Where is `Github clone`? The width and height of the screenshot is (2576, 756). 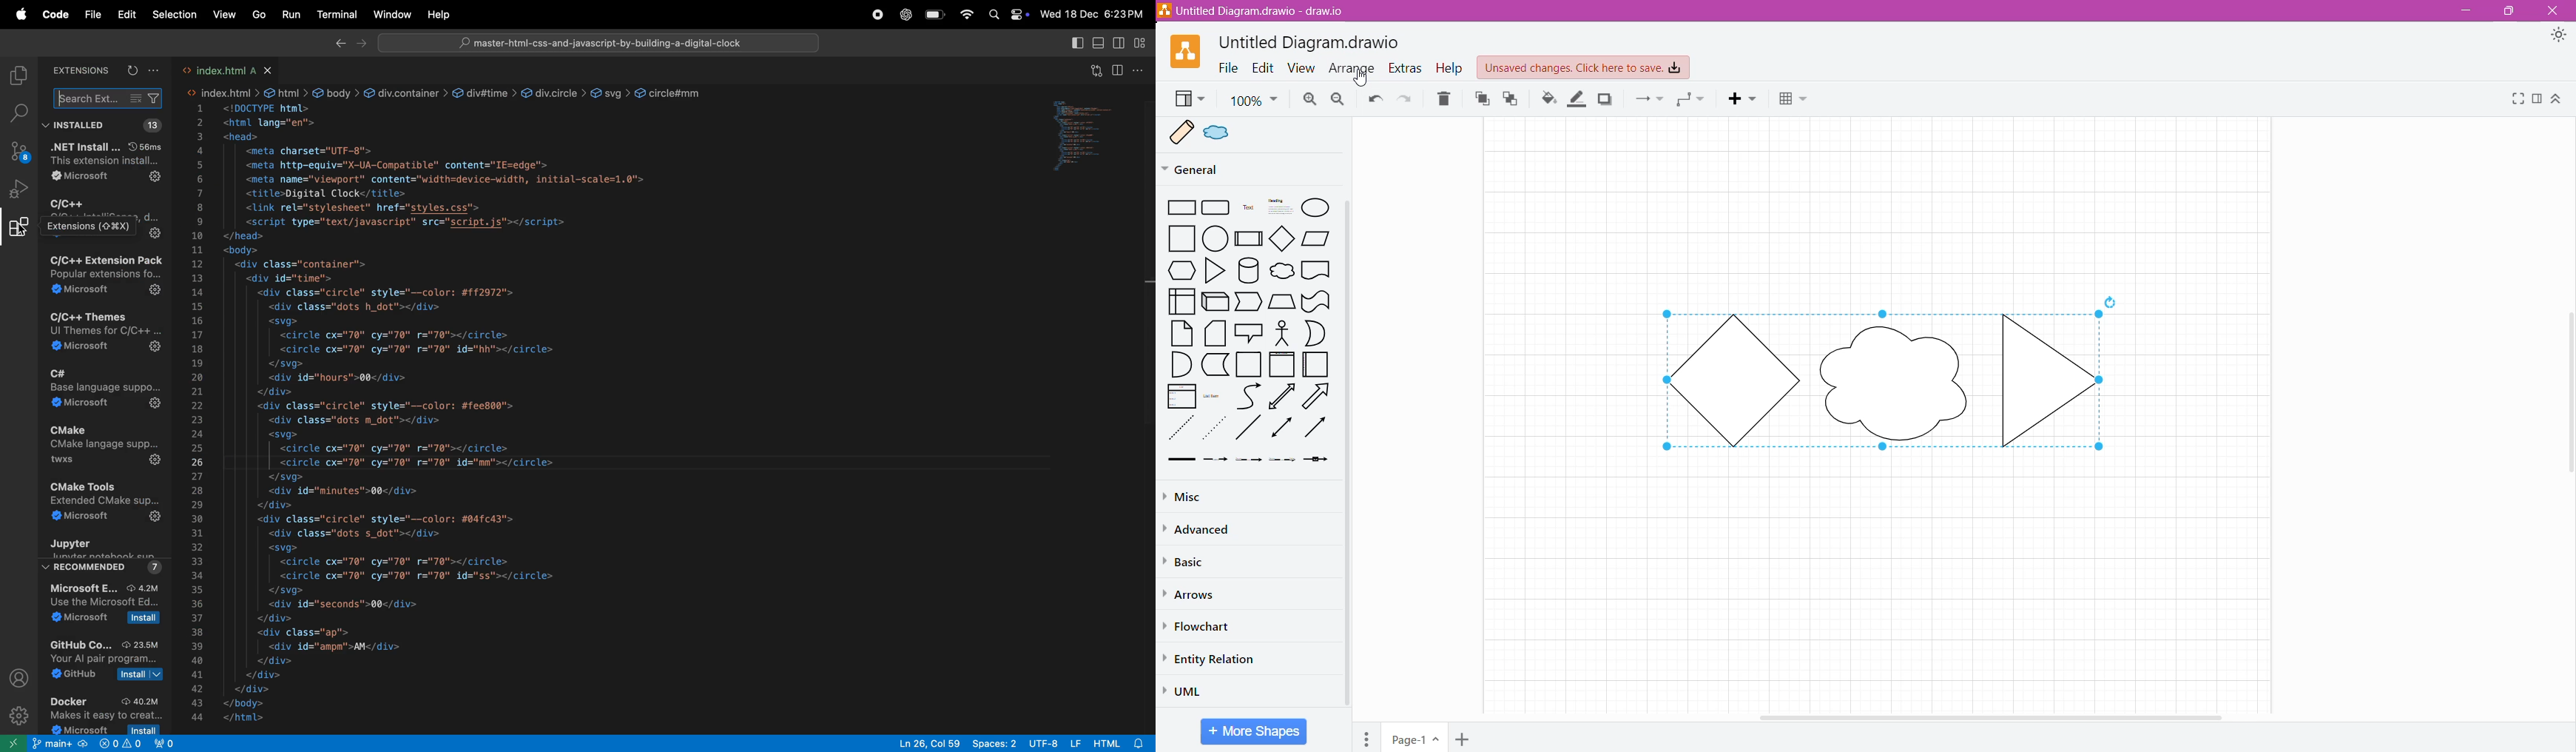
Github clone is located at coordinates (109, 660).